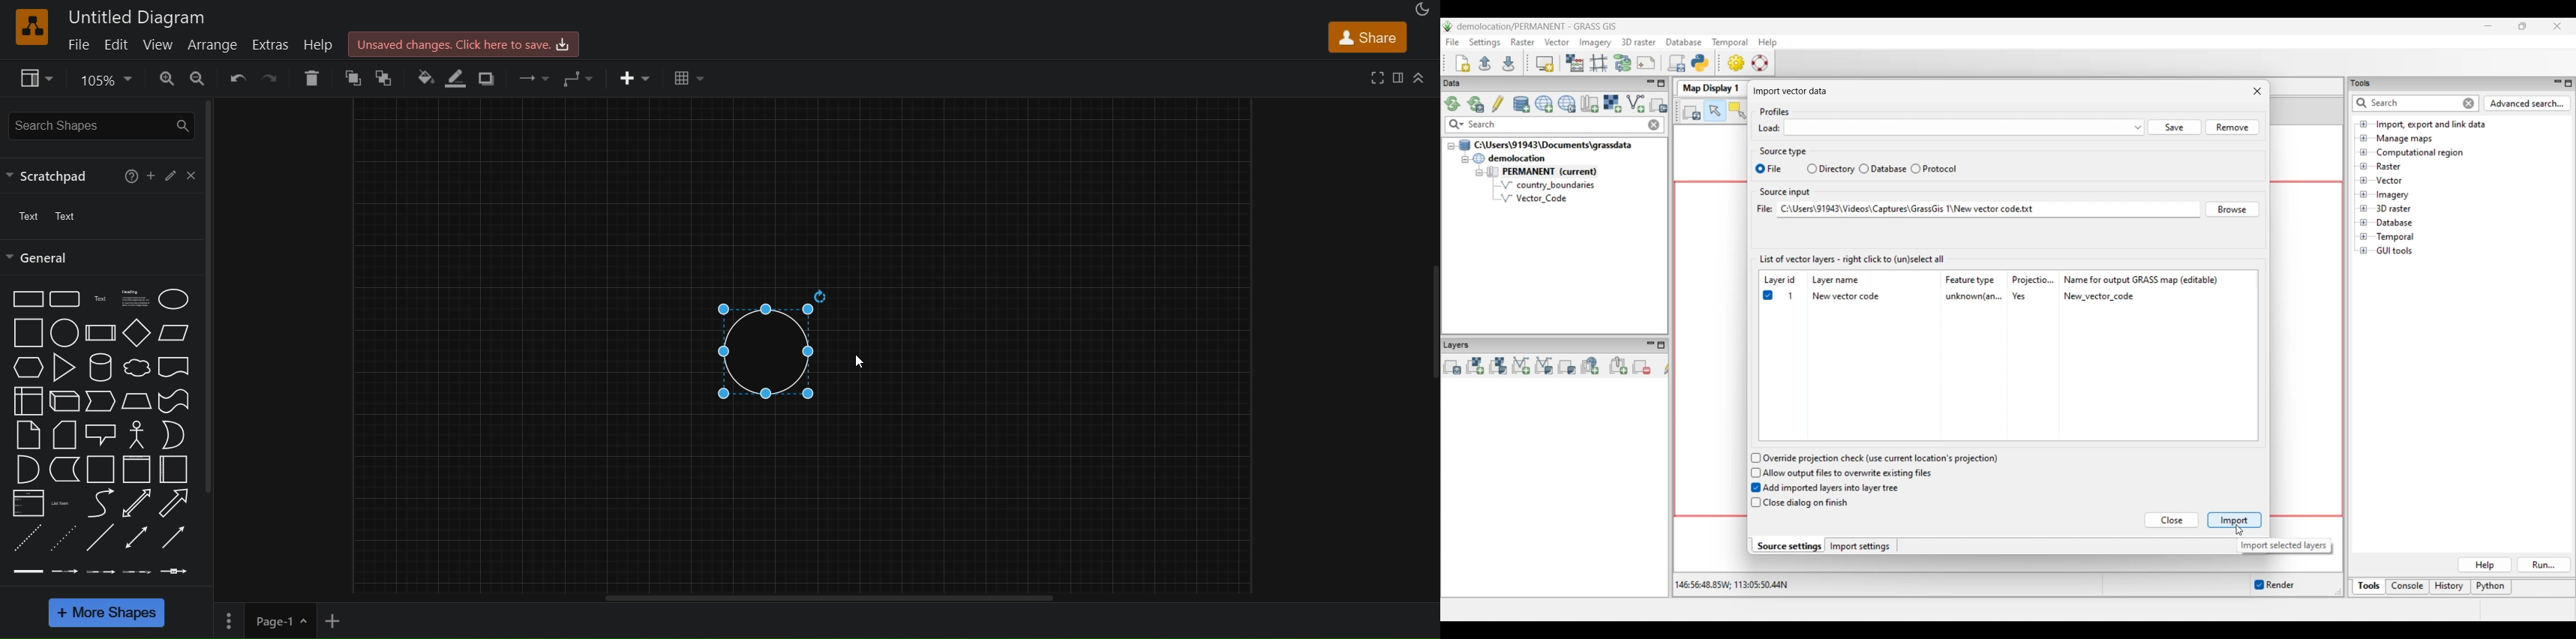  I want to click on help, so click(131, 178).